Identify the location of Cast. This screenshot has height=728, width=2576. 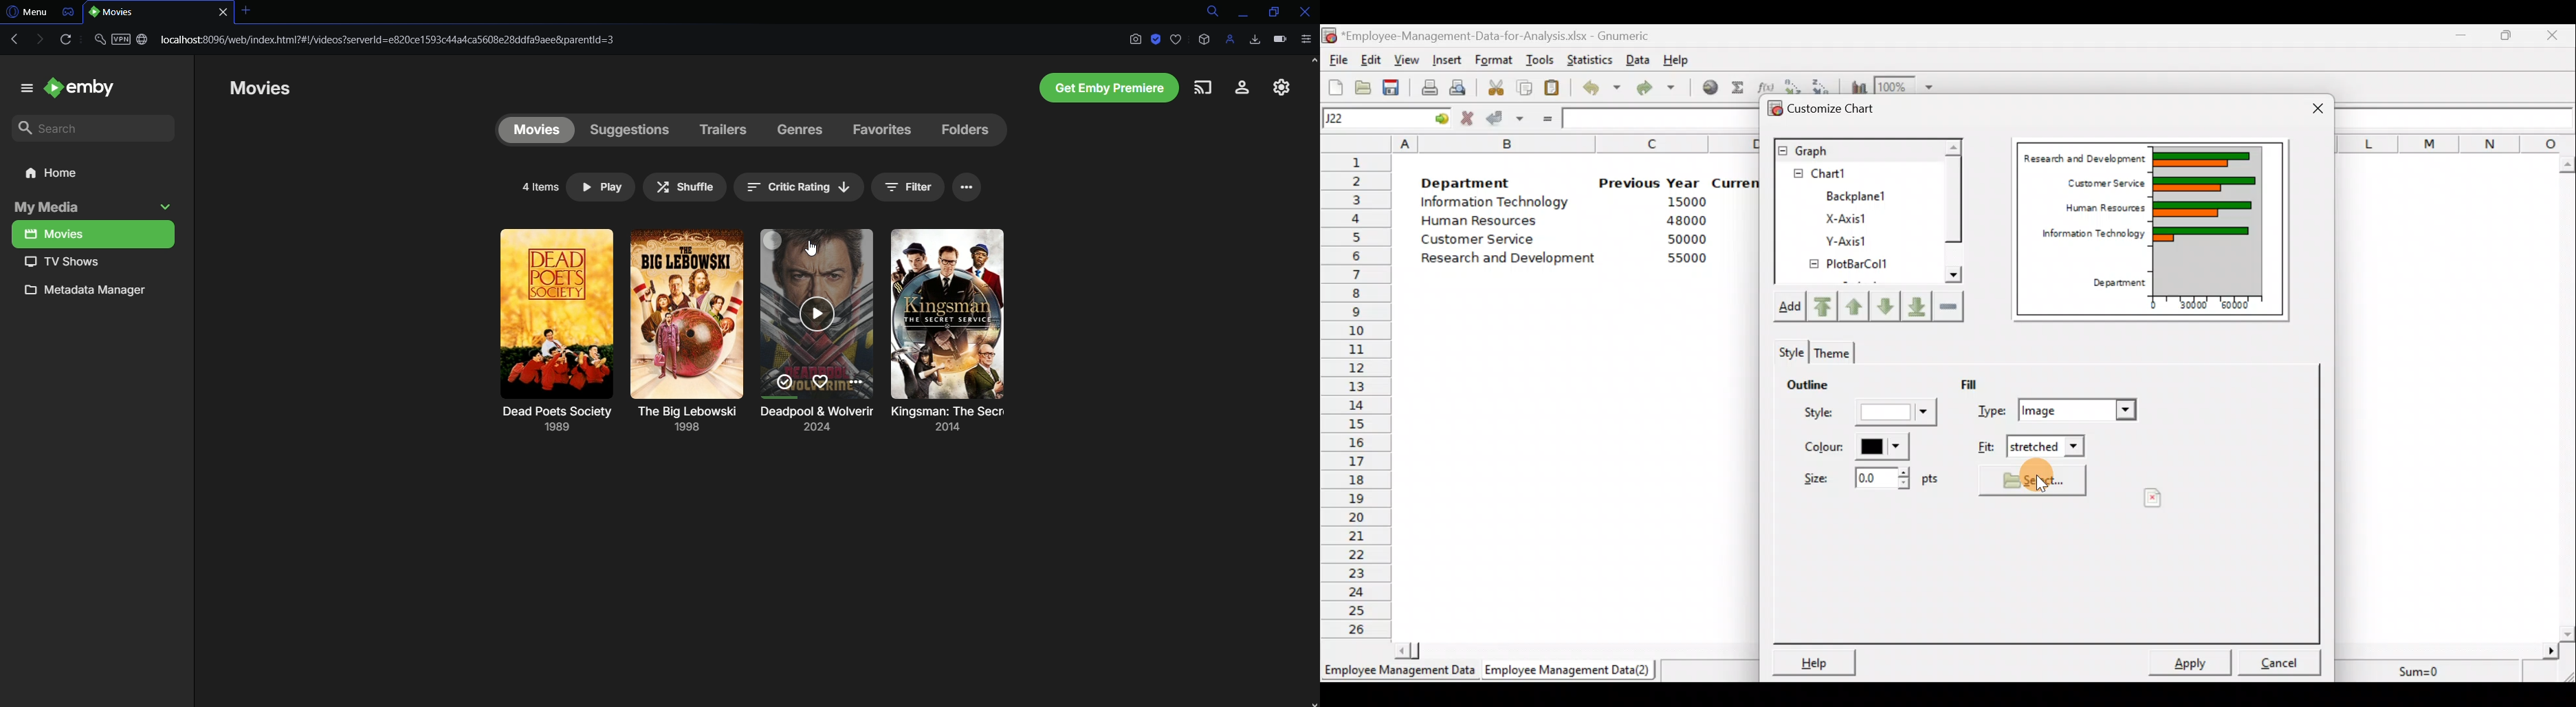
(1202, 87).